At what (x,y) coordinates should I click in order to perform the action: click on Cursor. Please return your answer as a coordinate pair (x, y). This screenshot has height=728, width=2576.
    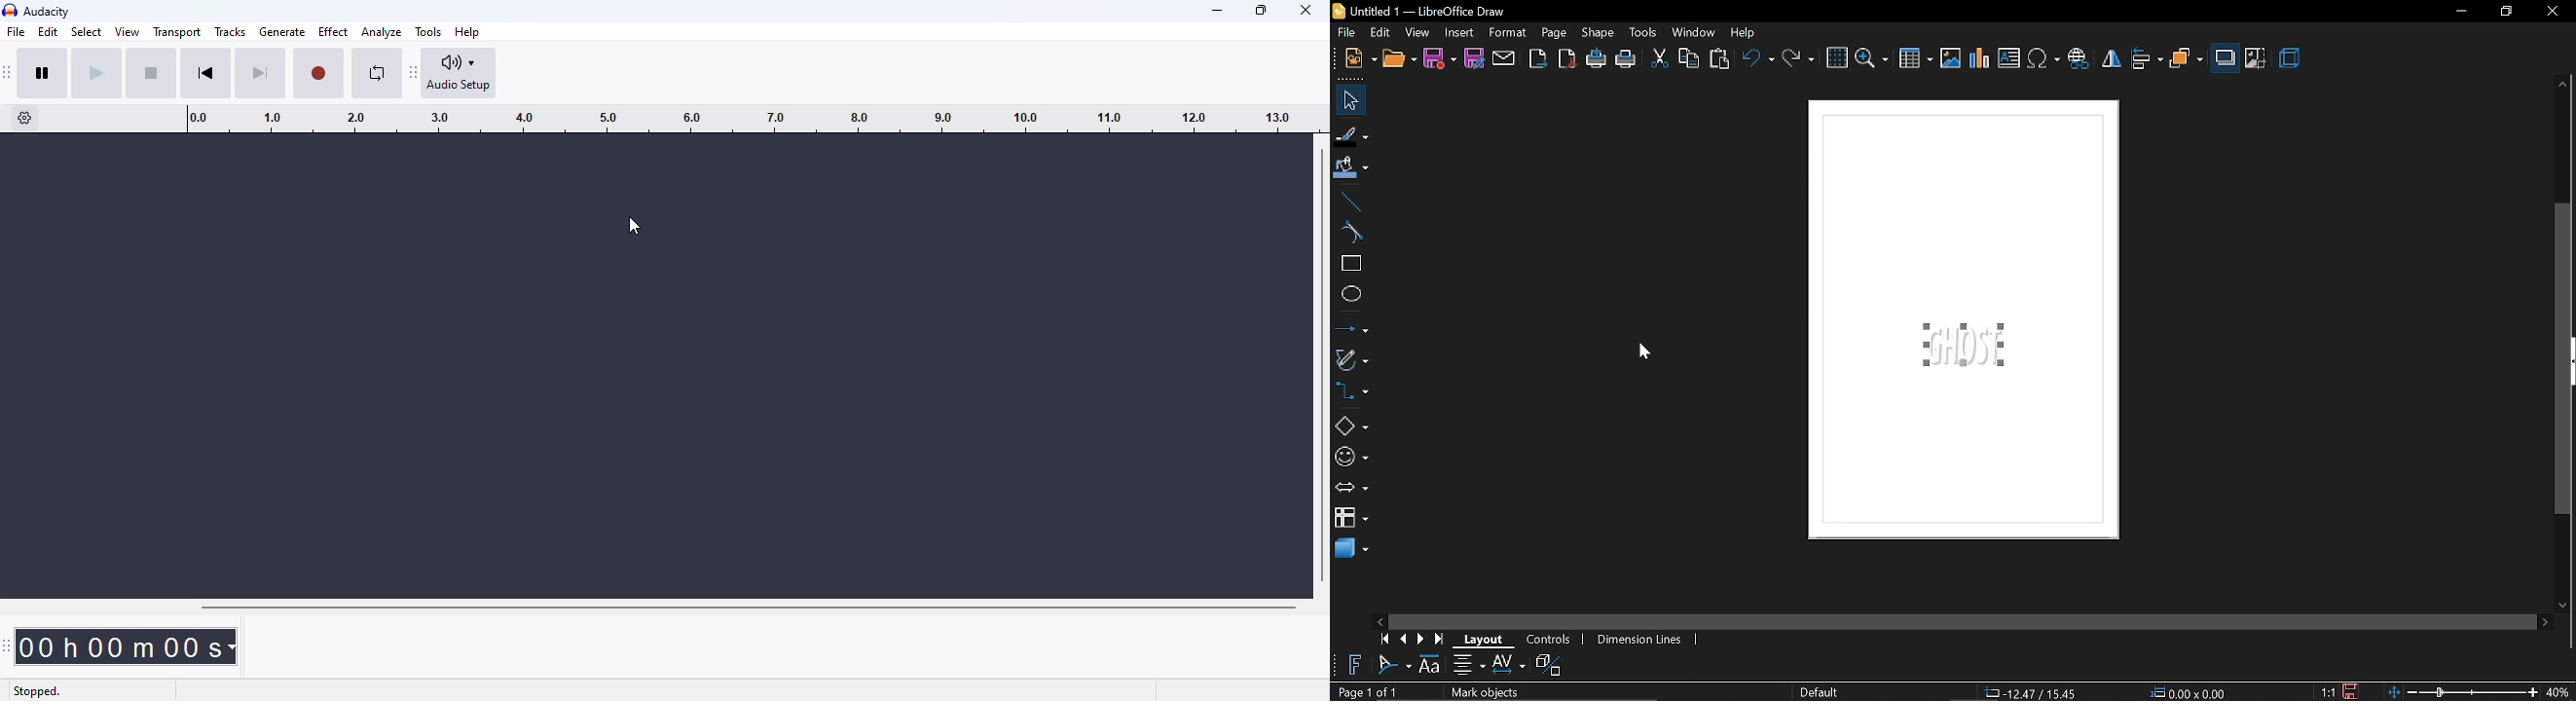
    Looking at the image, I should click on (1644, 352).